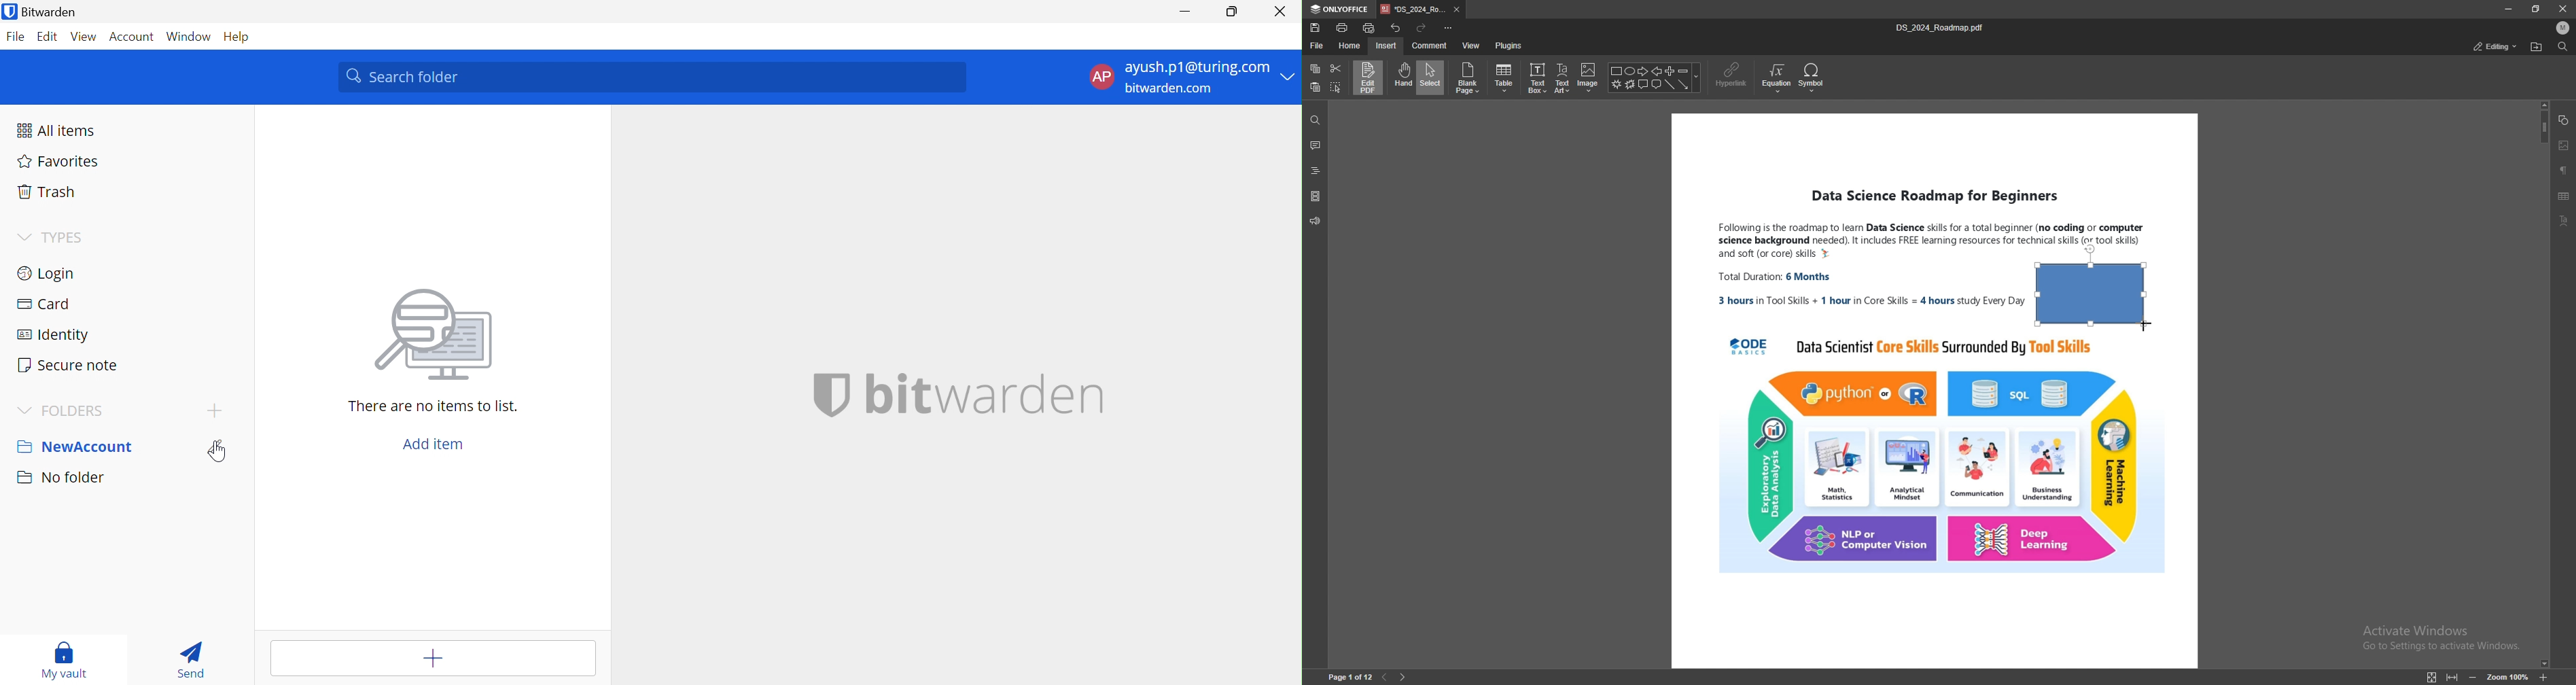 The width and height of the screenshot is (2576, 700). What do you see at coordinates (81, 410) in the screenshot?
I see `FOLDERS` at bounding box center [81, 410].